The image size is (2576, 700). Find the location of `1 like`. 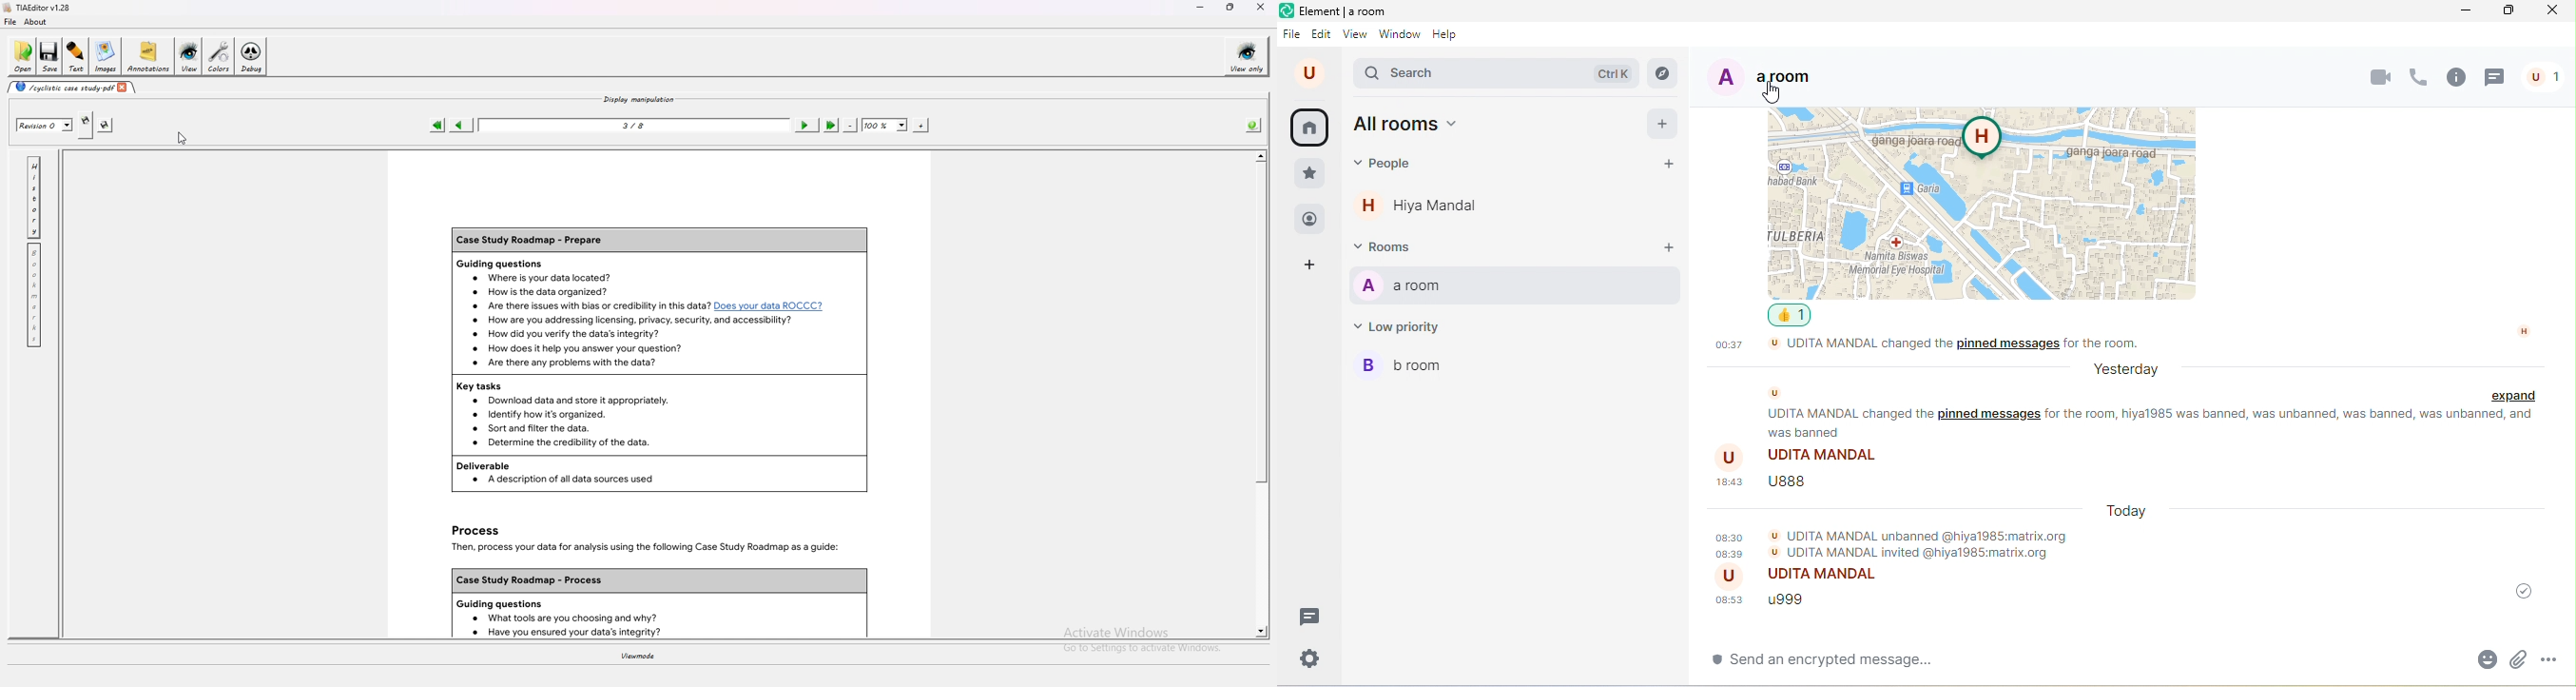

1 like is located at coordinates (1794, 316).